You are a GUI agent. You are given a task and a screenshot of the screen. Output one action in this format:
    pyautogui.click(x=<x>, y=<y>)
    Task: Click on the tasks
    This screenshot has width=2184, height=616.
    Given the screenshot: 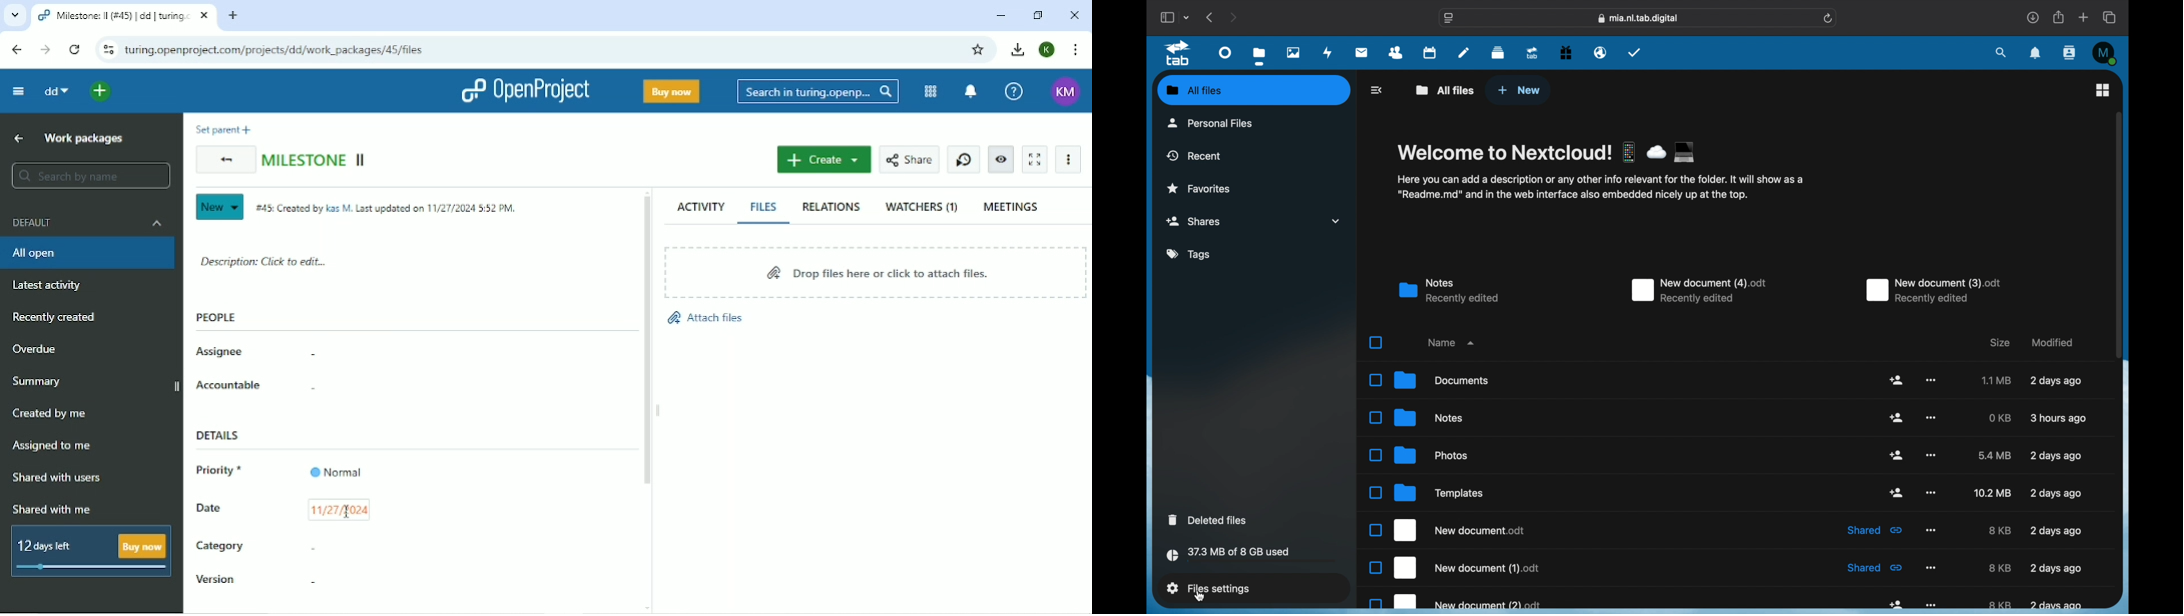 What is the action you would take?
    pyautogui.click(x=1634, y=52)
    